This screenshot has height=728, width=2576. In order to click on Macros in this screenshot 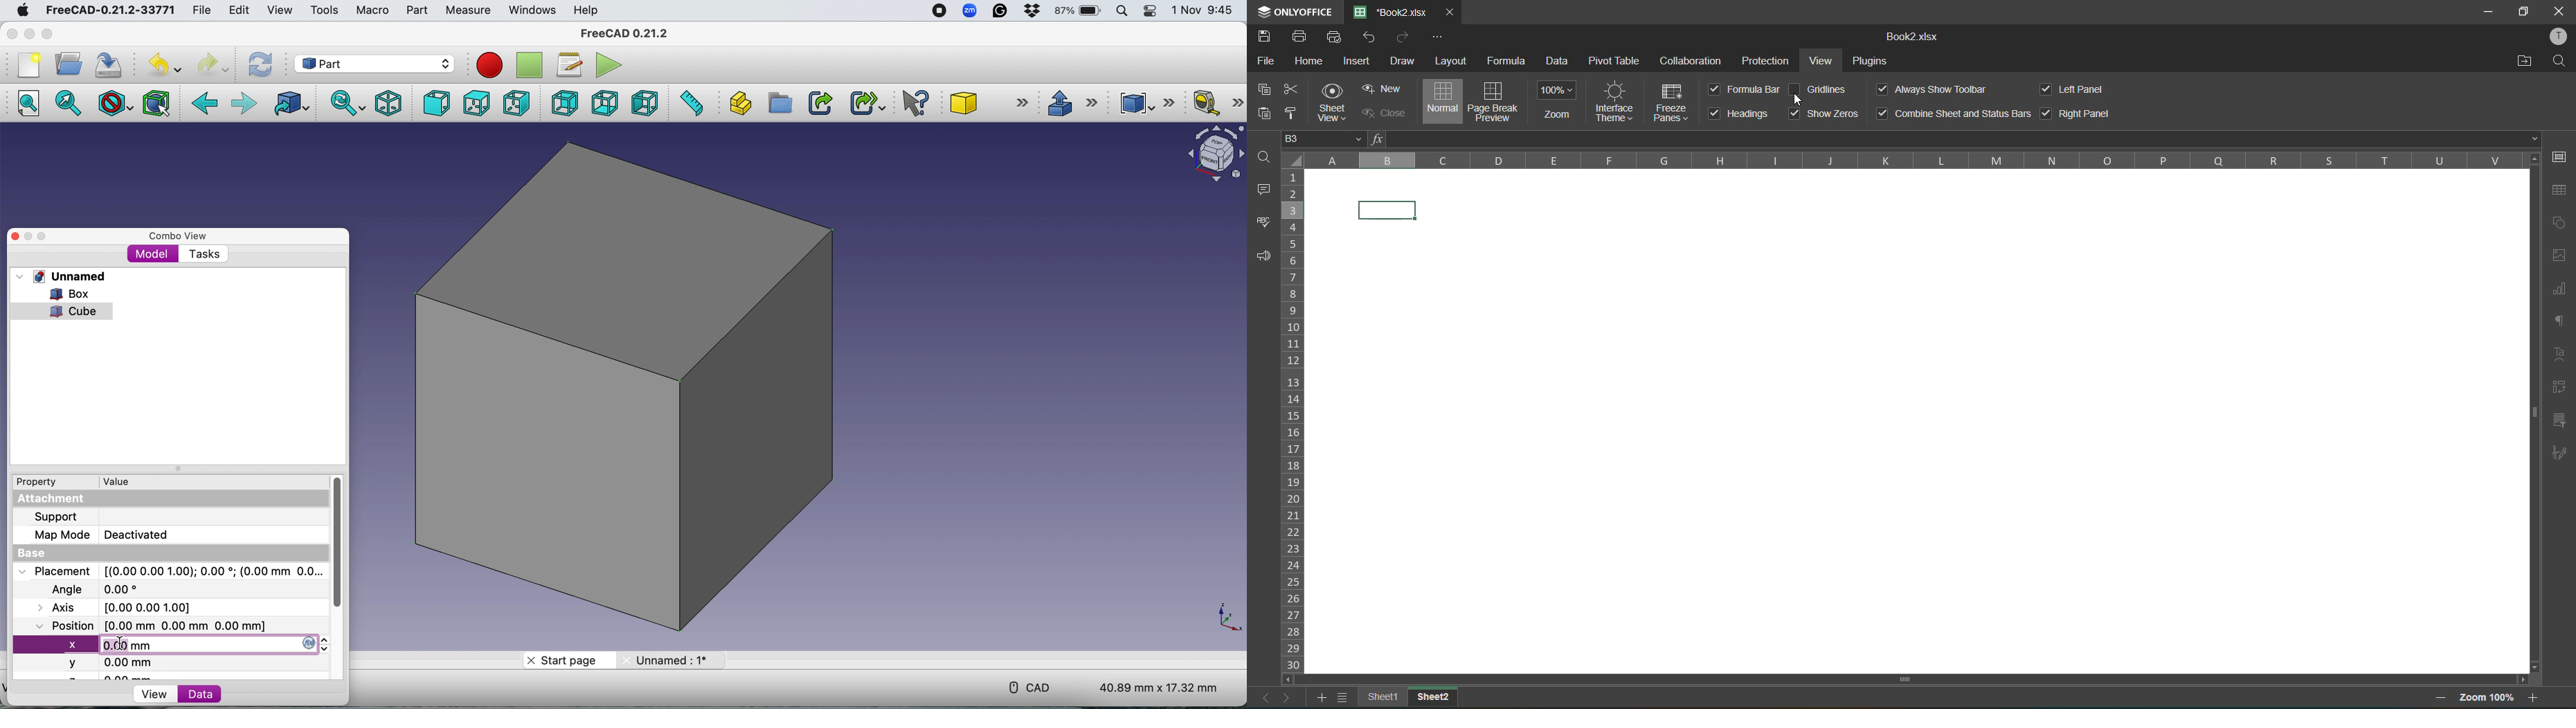, I will do `click(572, 65)`.